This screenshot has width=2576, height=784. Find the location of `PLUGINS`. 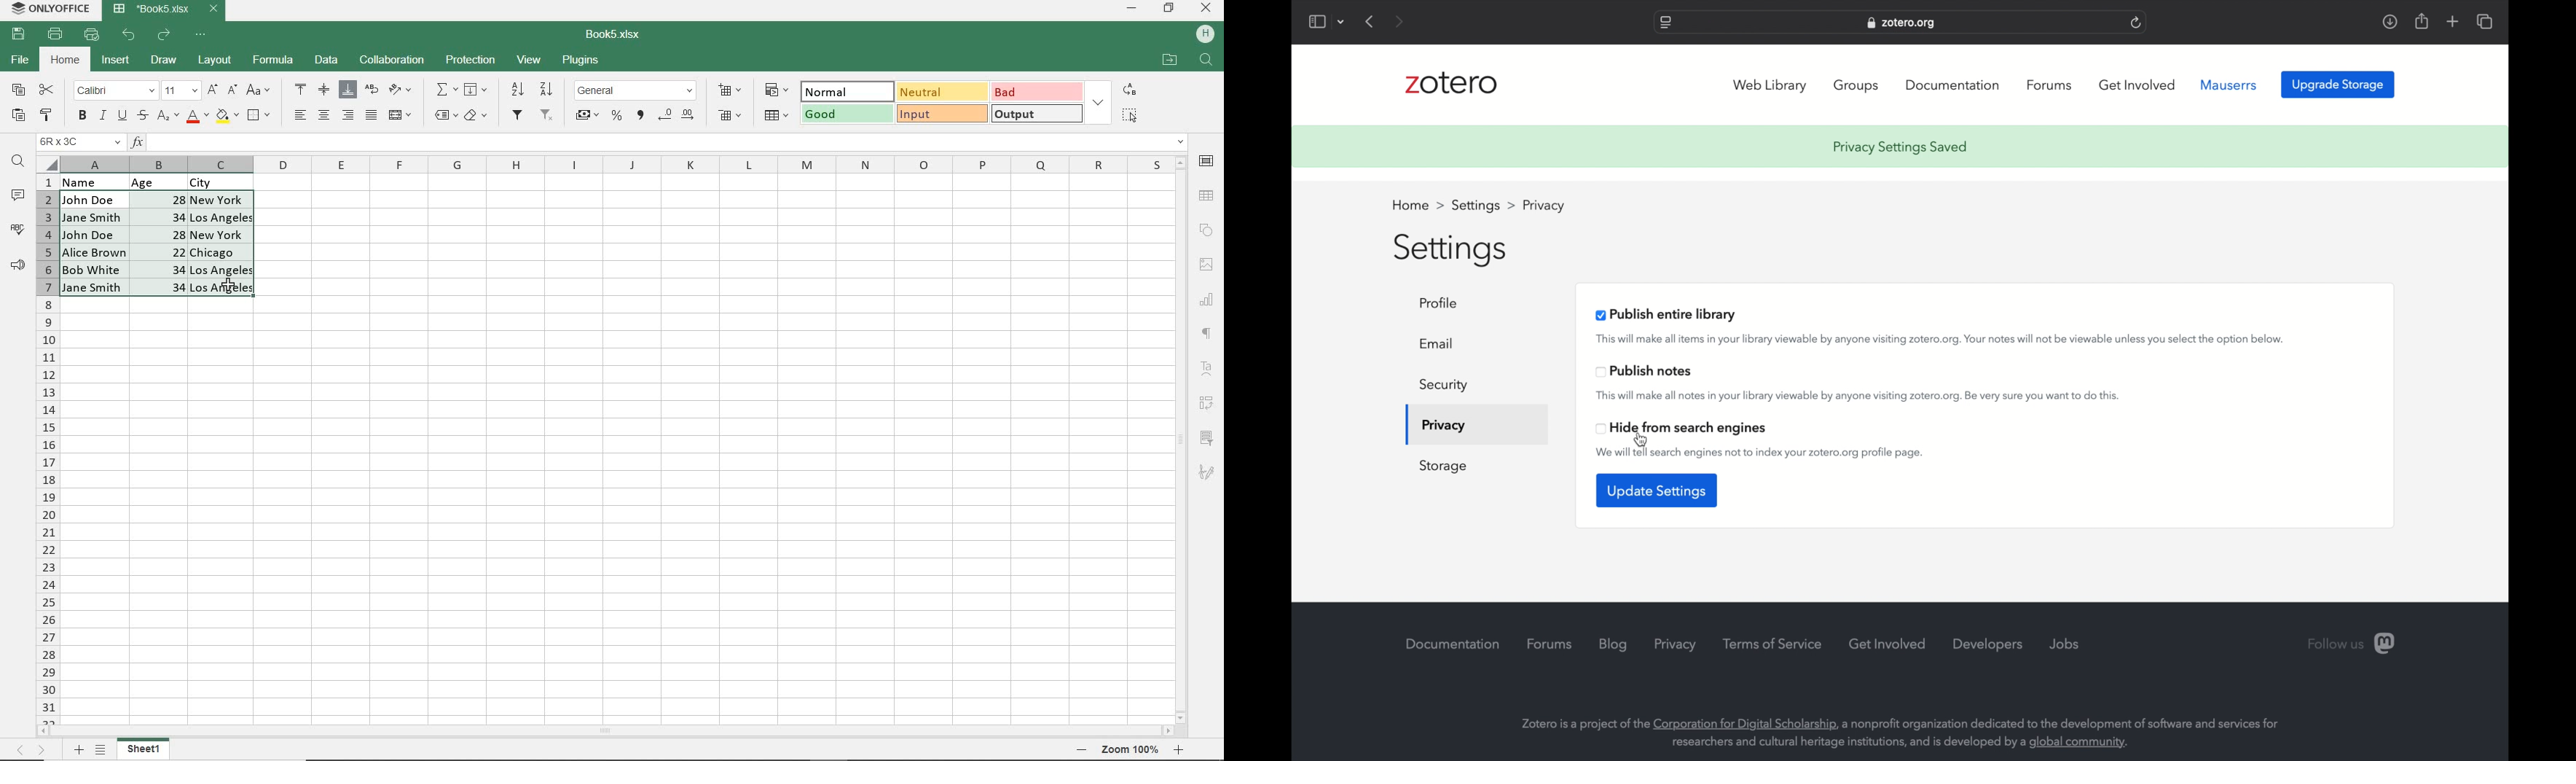

PLUGINS is located at coordinates (581, 61).